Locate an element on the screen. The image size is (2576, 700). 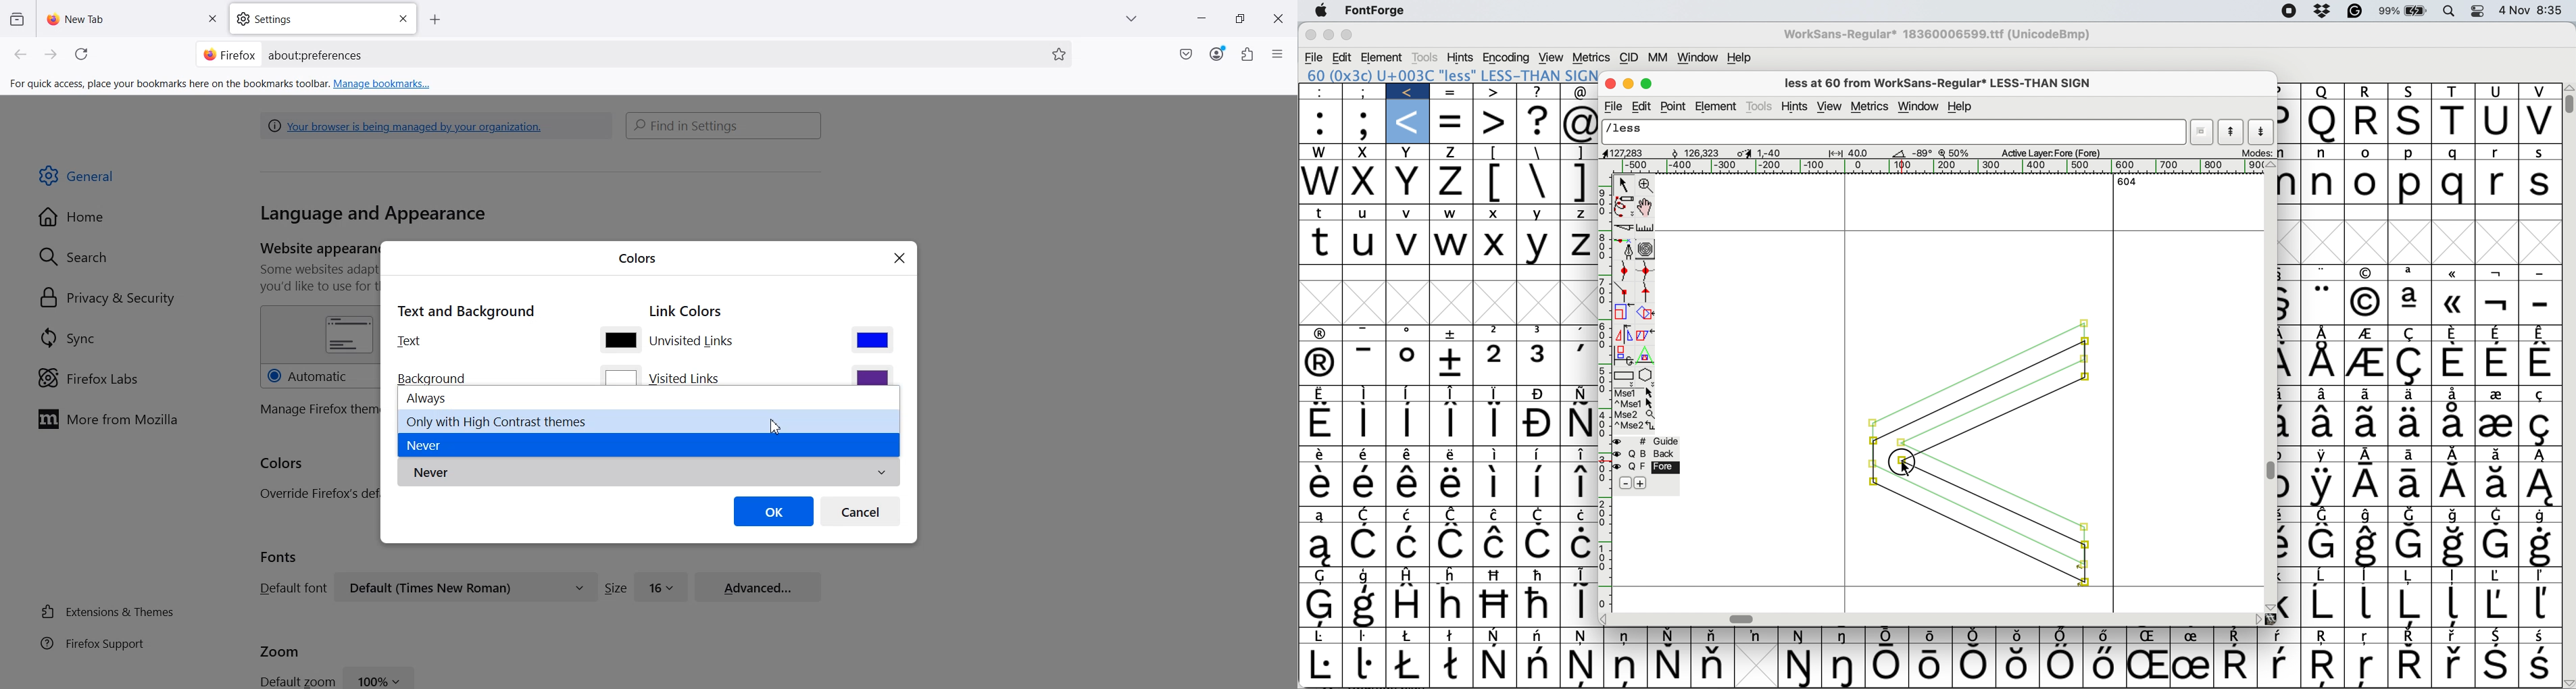
p is located at coordinates (2287, 91).